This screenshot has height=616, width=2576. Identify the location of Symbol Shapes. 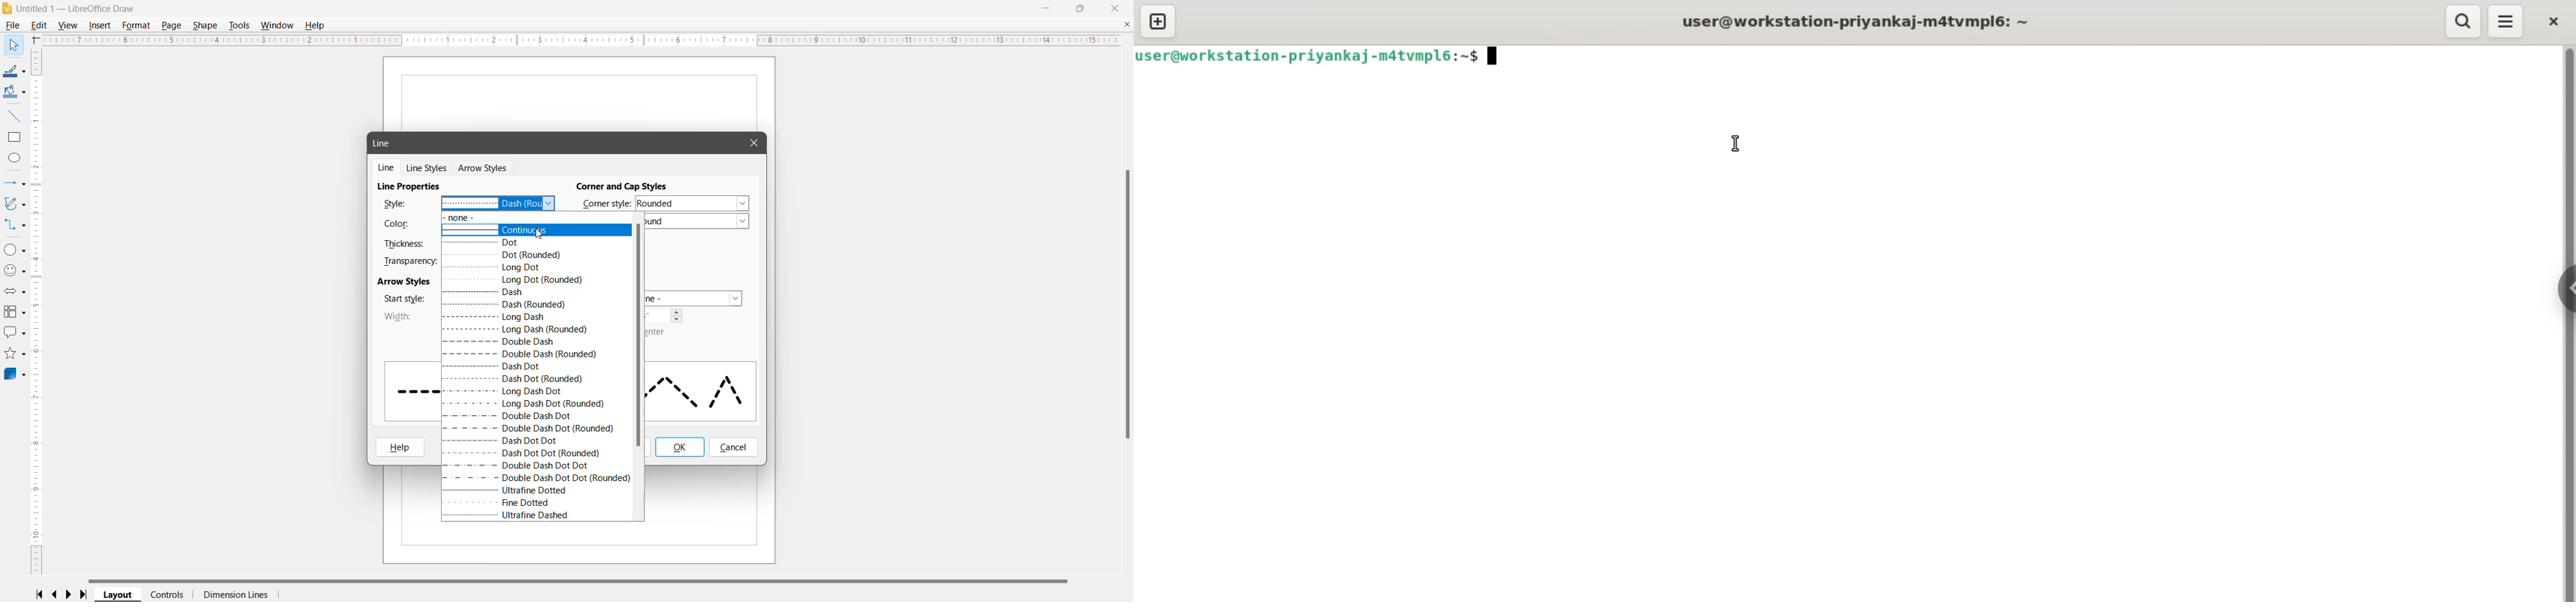
(15, 271).